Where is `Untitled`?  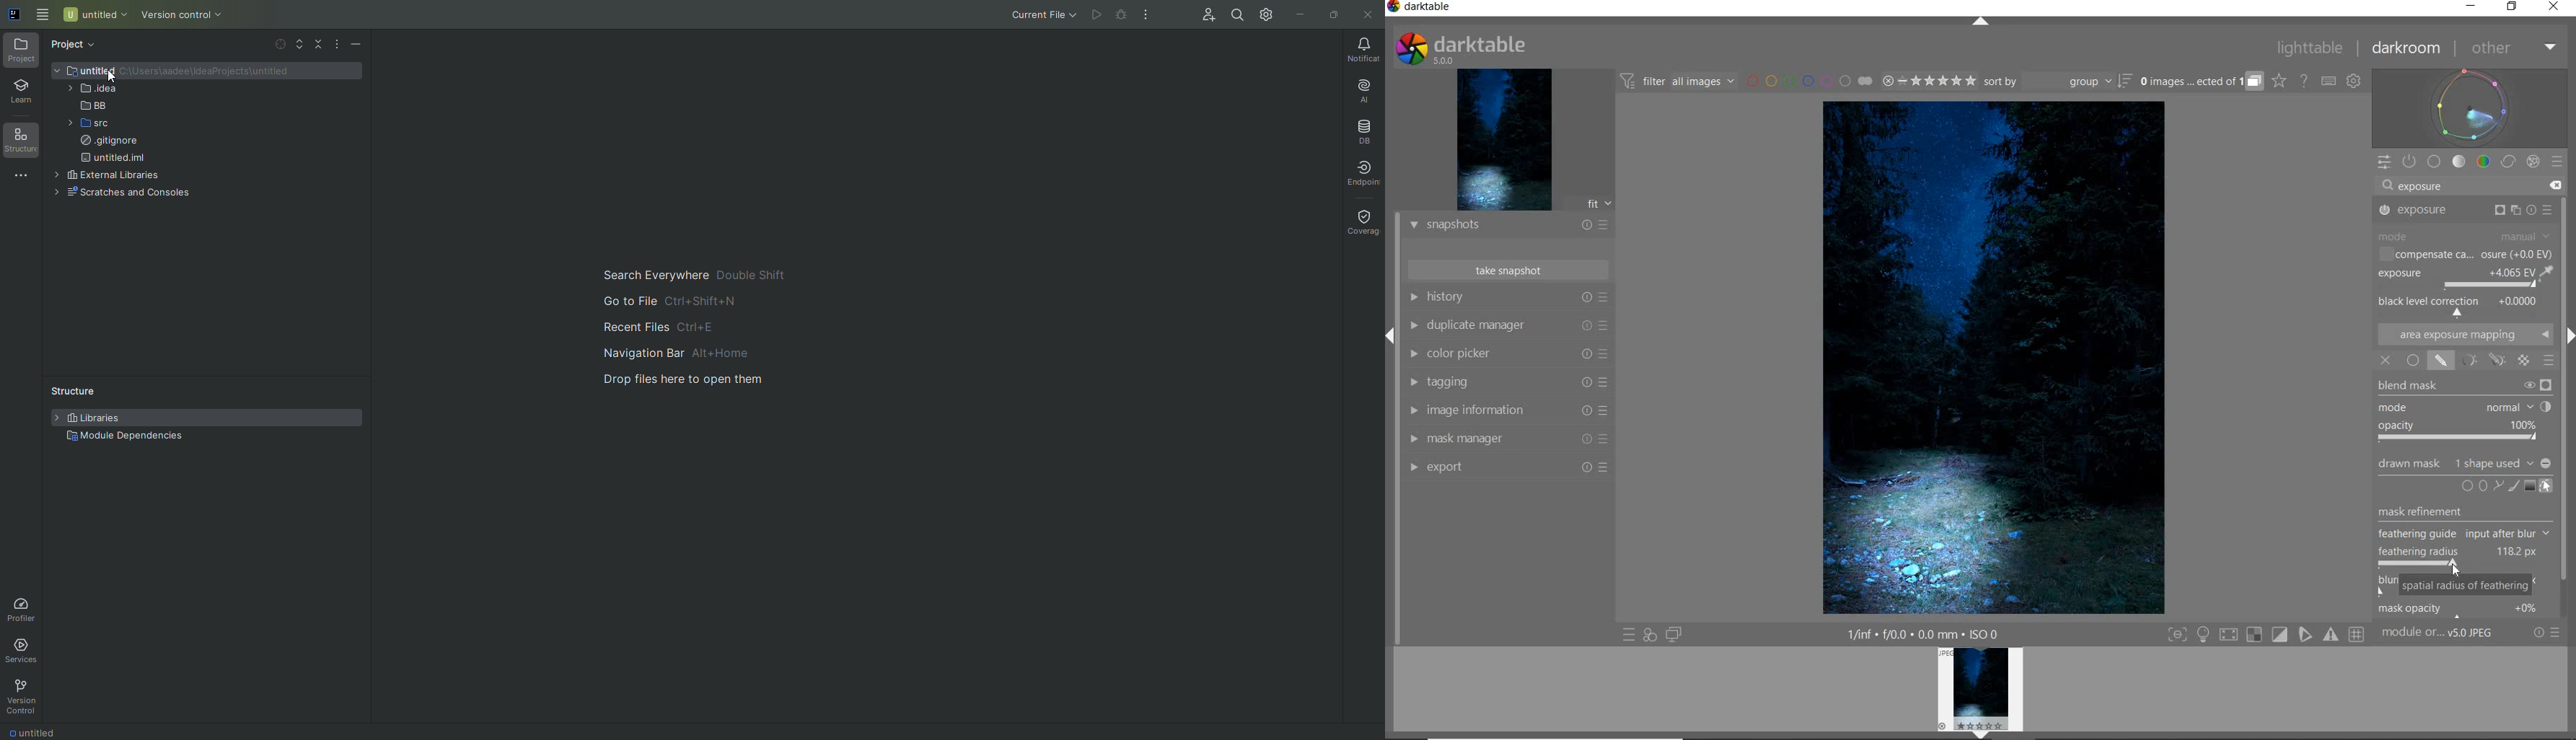
Untitled is located at coordinates (85, 70).